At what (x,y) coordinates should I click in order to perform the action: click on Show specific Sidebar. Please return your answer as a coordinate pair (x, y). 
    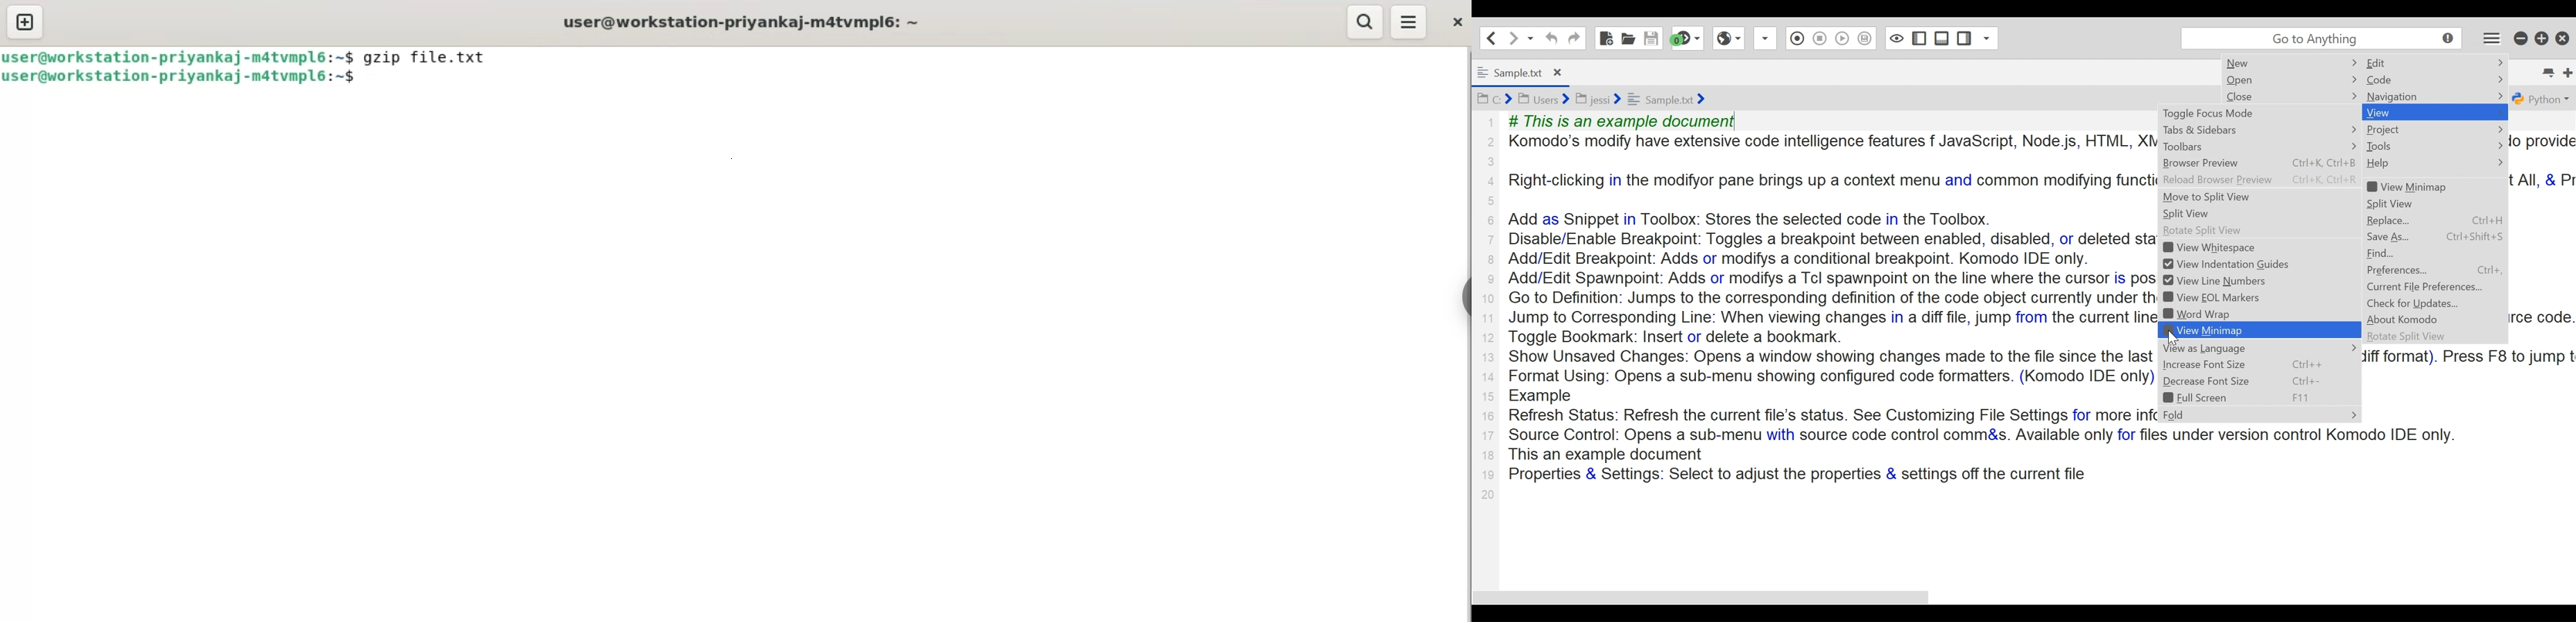
    Looking at the image, I should click on (1976, 36).